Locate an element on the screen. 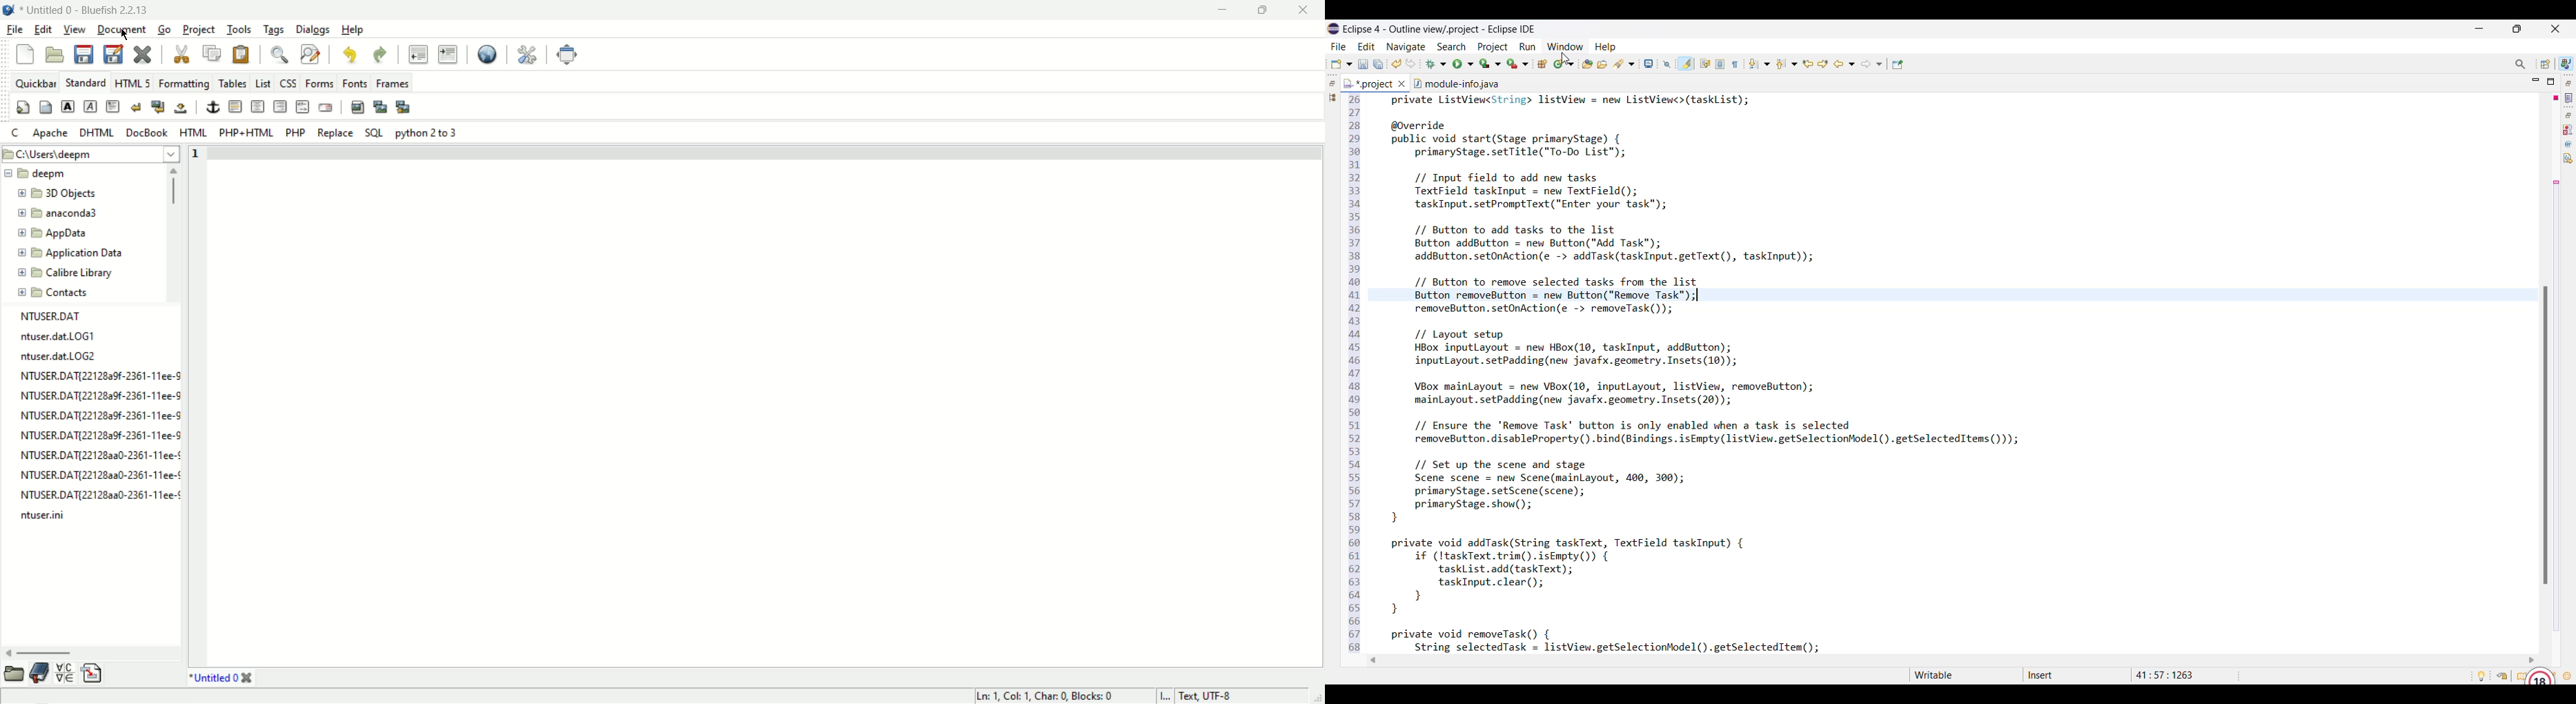  paste is located at coordinates (241, 54).